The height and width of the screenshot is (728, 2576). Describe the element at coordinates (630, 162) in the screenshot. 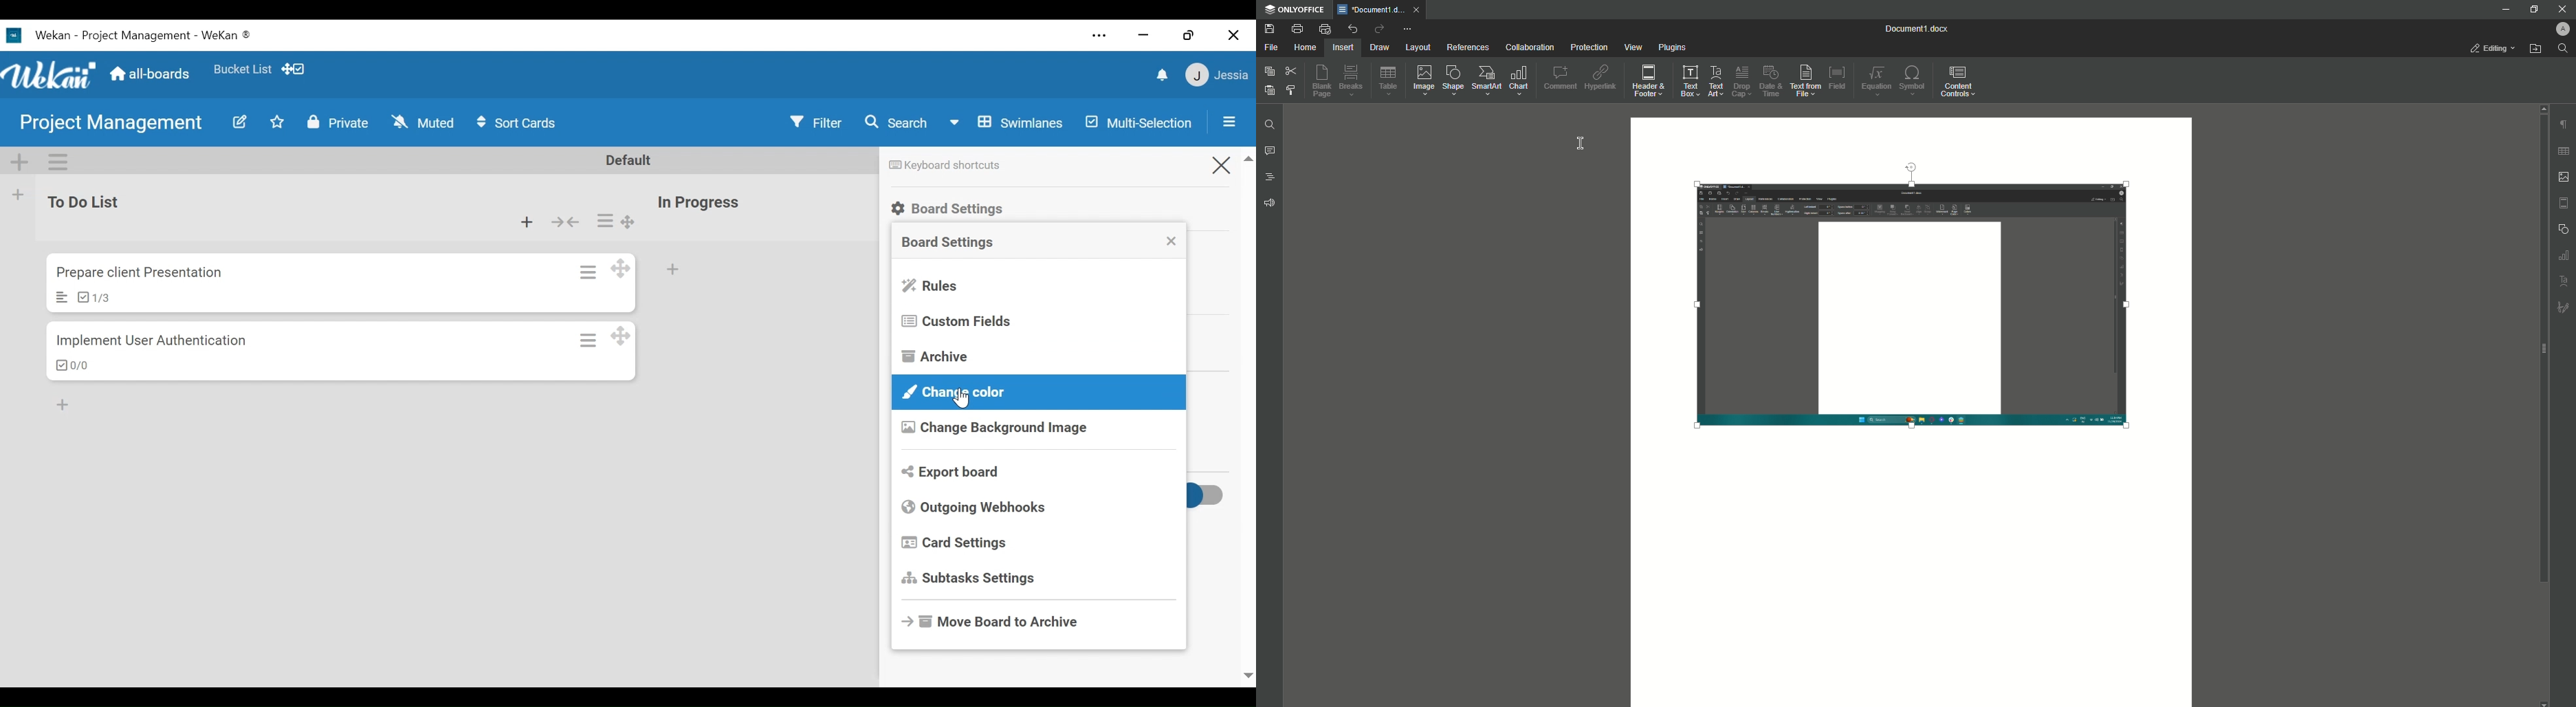

I see `Default` at that location.